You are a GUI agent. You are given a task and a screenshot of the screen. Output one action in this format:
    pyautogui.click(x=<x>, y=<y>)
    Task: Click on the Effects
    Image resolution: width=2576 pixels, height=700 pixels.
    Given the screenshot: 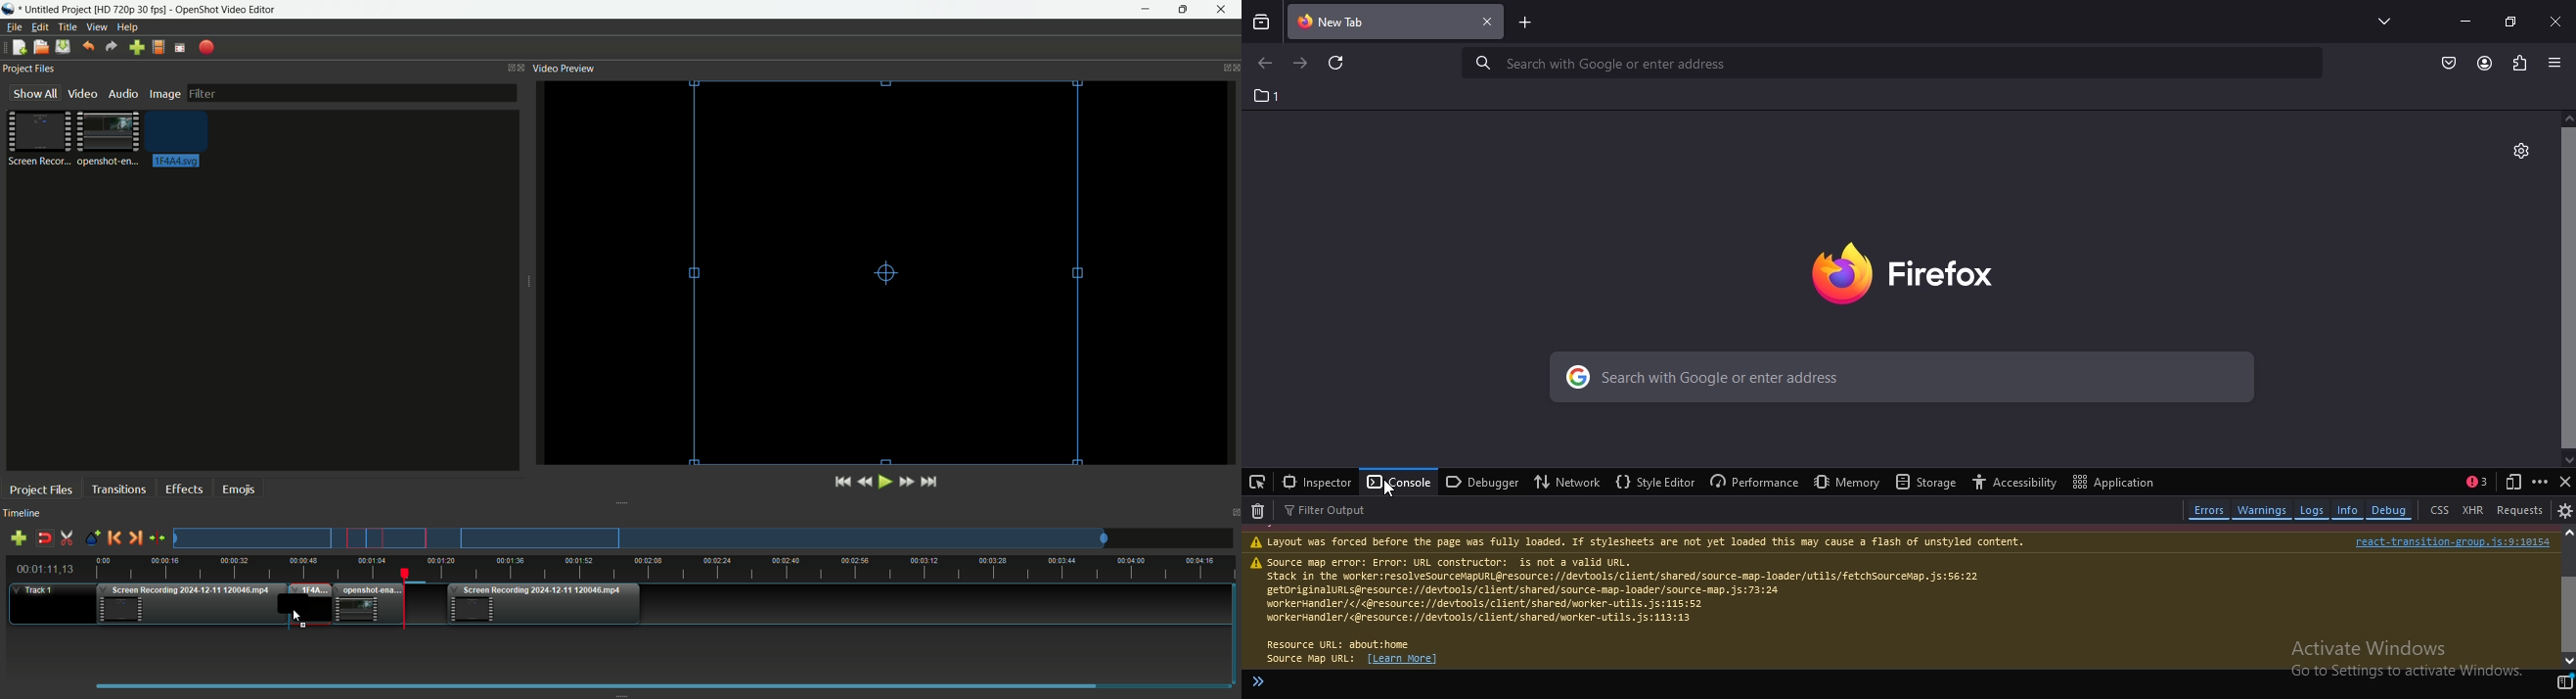 What is the action you would take?
    pyautogui.click(x=183, y=489)
    